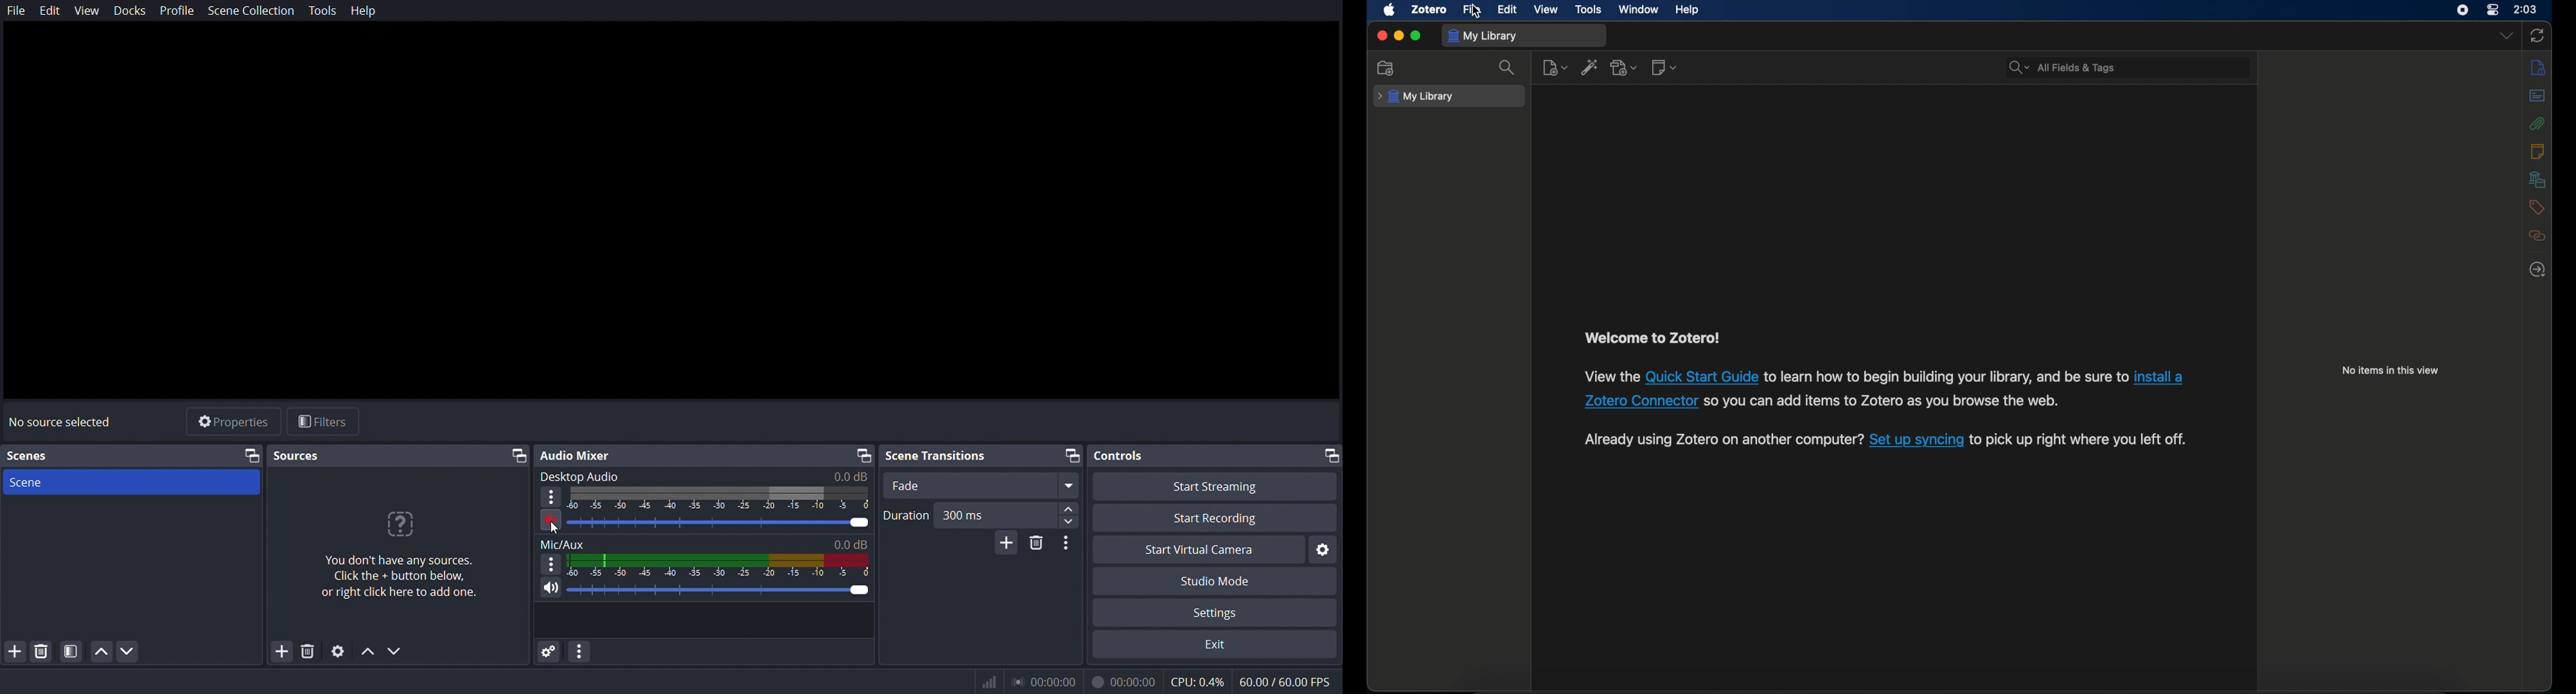  Describe the element at coordinates (2537, 151) in the screenshot. I see `notes` at that location.